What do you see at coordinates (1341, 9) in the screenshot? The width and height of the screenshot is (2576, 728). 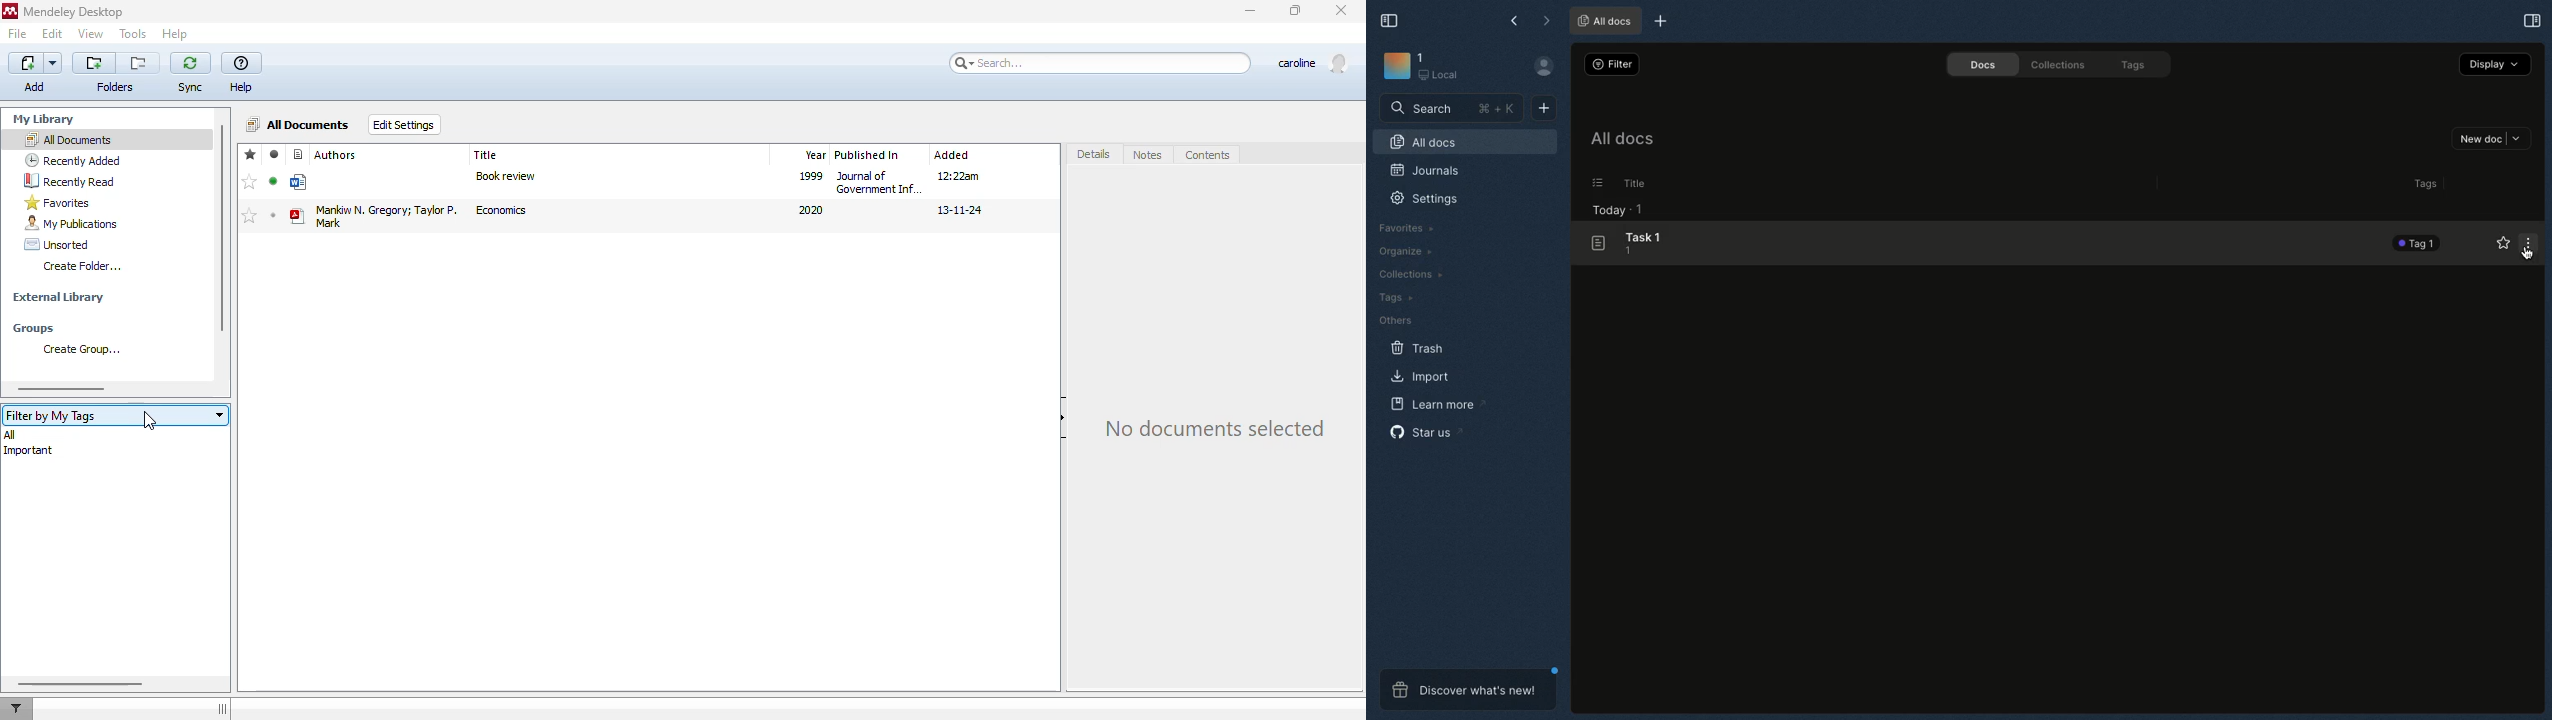 I see `close` at bounding box center [1341, 9].